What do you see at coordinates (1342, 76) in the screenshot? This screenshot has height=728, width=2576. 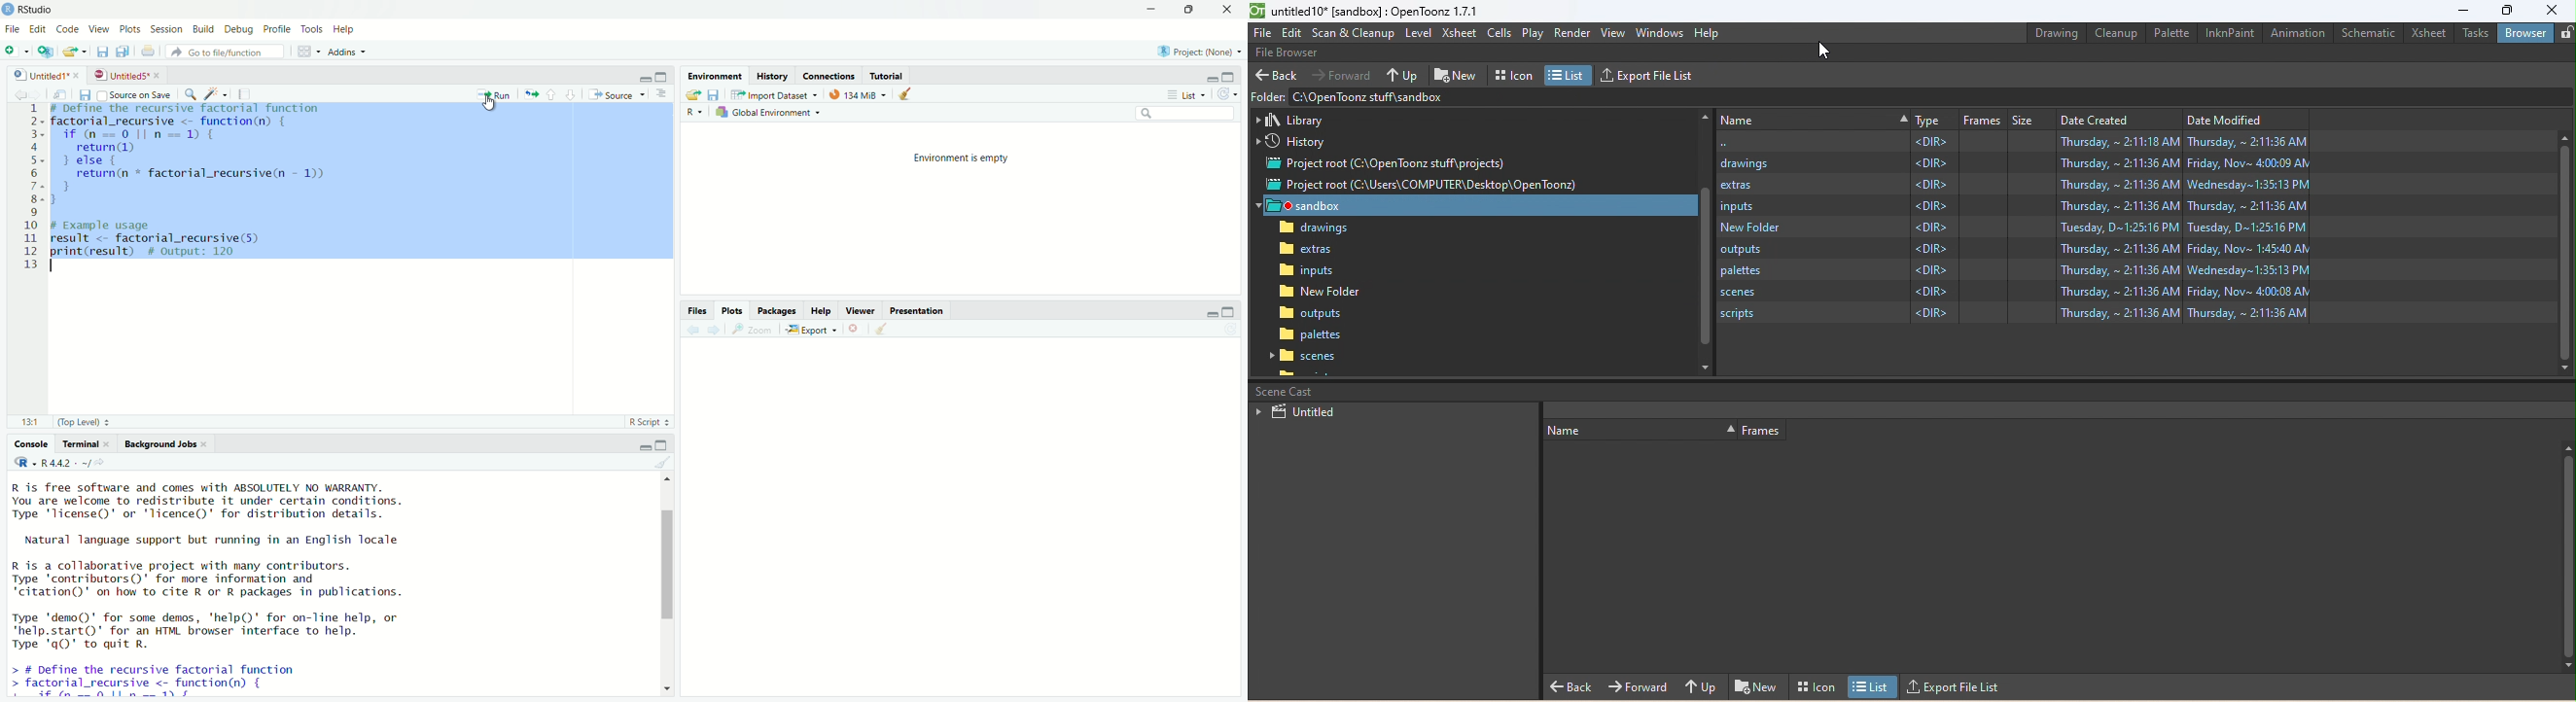 I see `Forward` at bounding box center [1342, 76].